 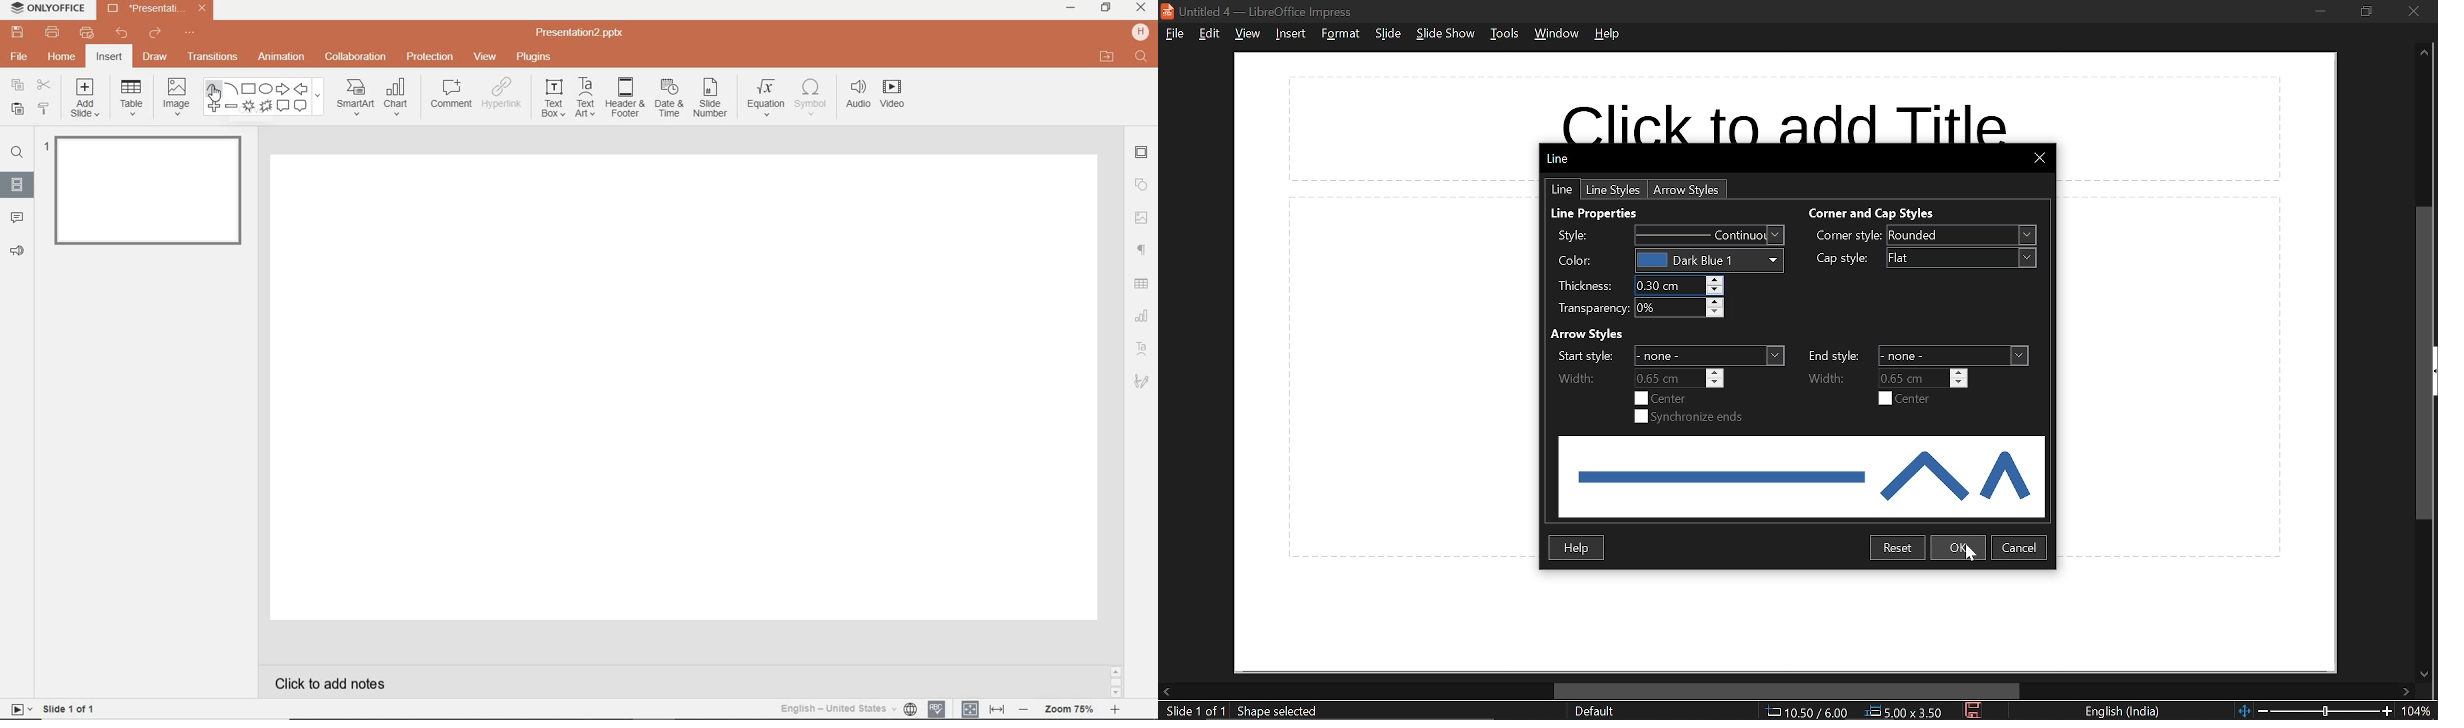 What do you see at coordinates (1561, 158) in the screenshot?
I see `Current window` at bounding box center [1561, 158].